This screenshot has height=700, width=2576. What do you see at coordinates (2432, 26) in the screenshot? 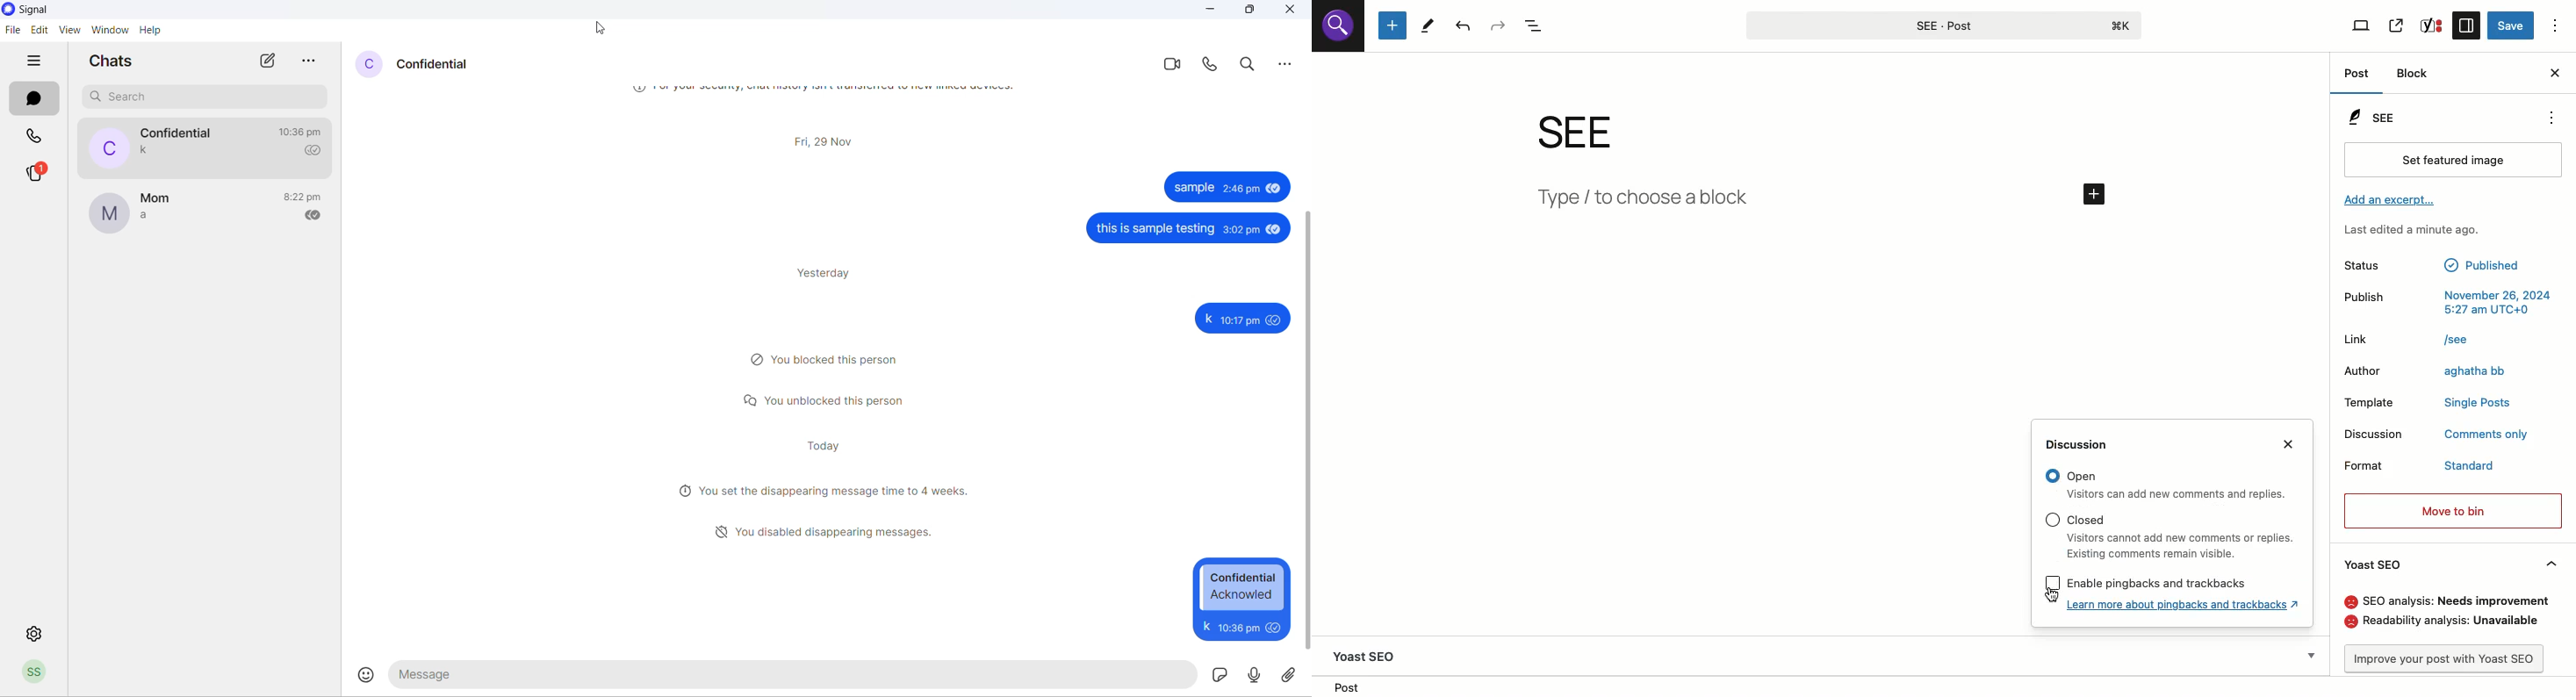
I see `Yoast` at bounding box center [2432, 26].